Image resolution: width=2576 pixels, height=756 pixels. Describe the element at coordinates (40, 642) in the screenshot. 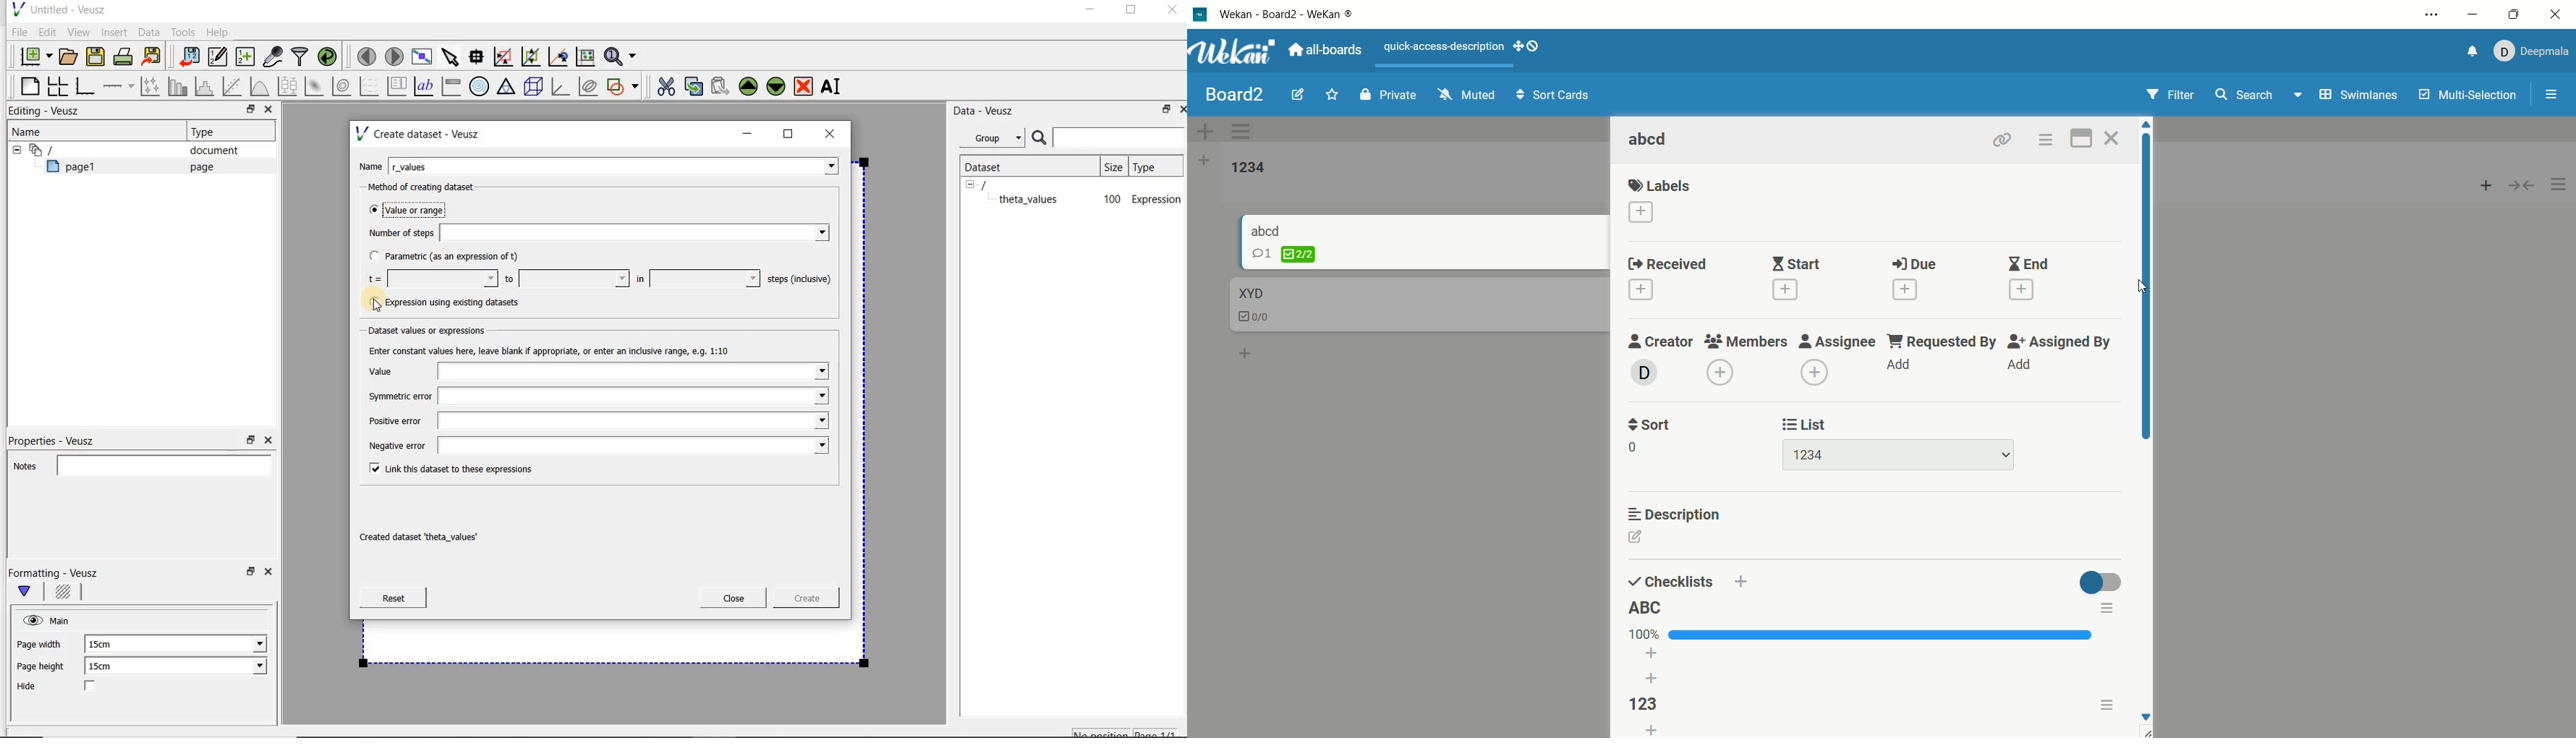

I see `Page width` at that location.